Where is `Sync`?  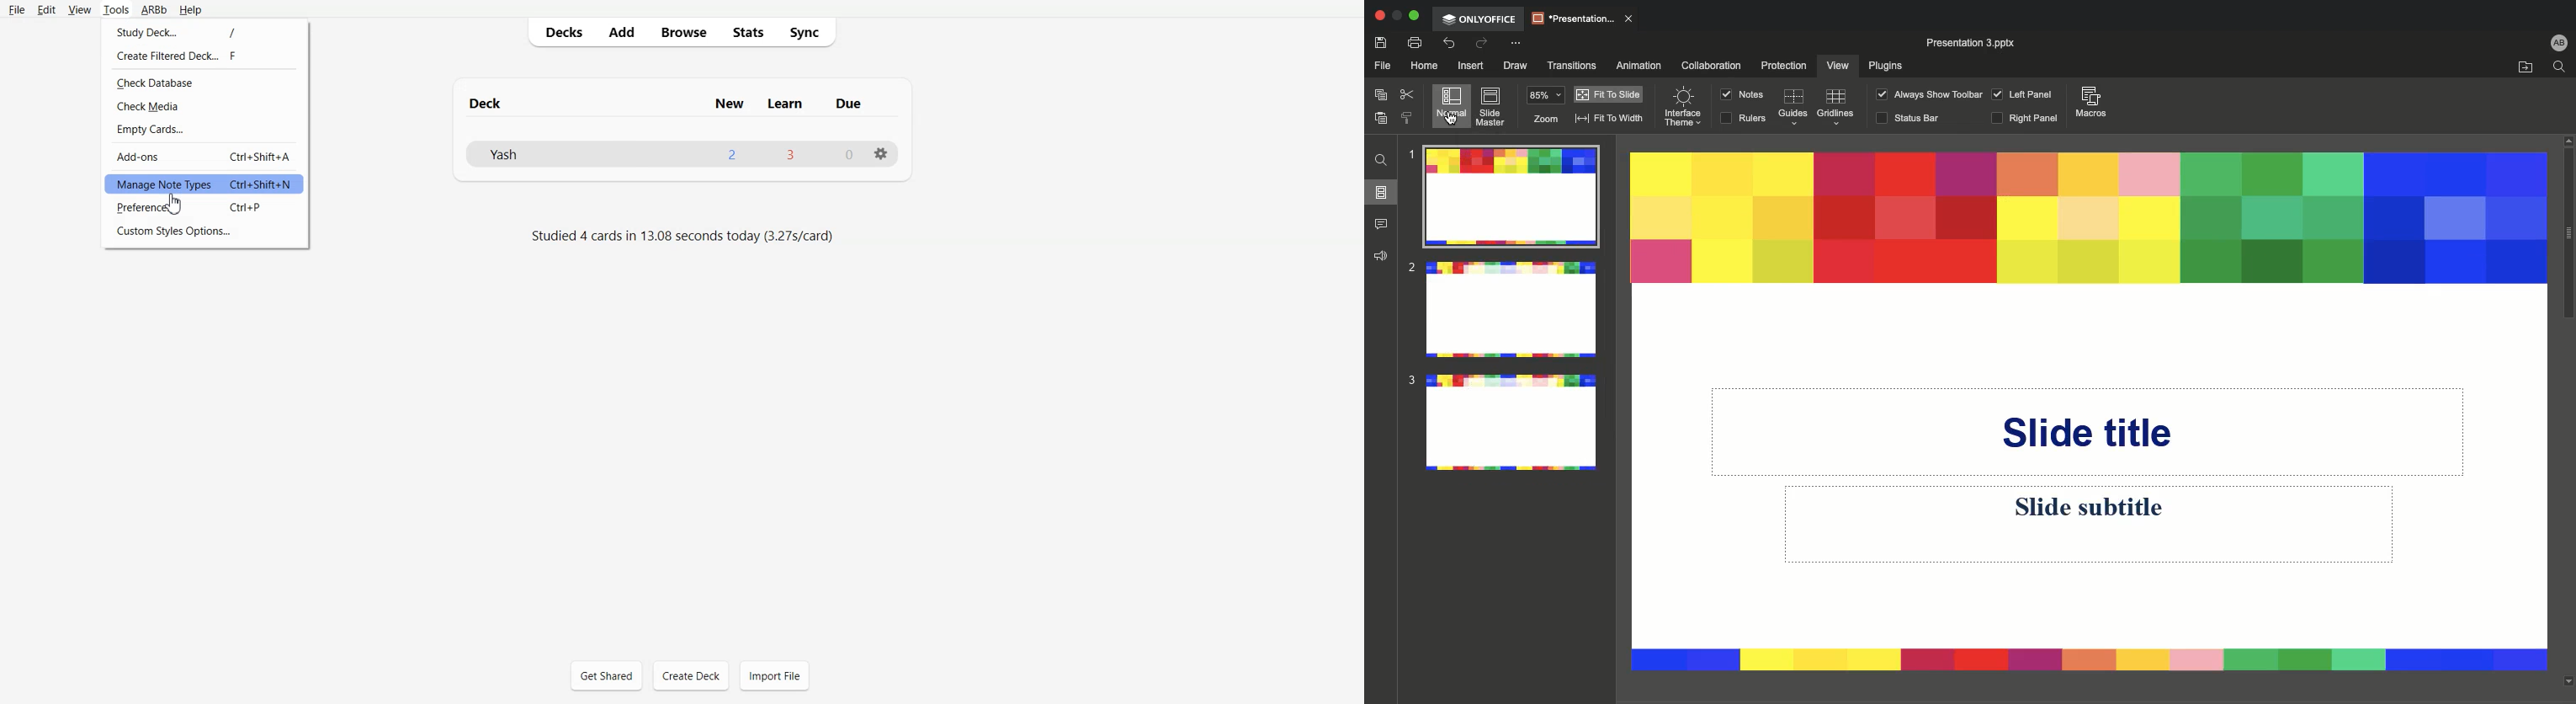
Sync is located at coordinates (809, 31).